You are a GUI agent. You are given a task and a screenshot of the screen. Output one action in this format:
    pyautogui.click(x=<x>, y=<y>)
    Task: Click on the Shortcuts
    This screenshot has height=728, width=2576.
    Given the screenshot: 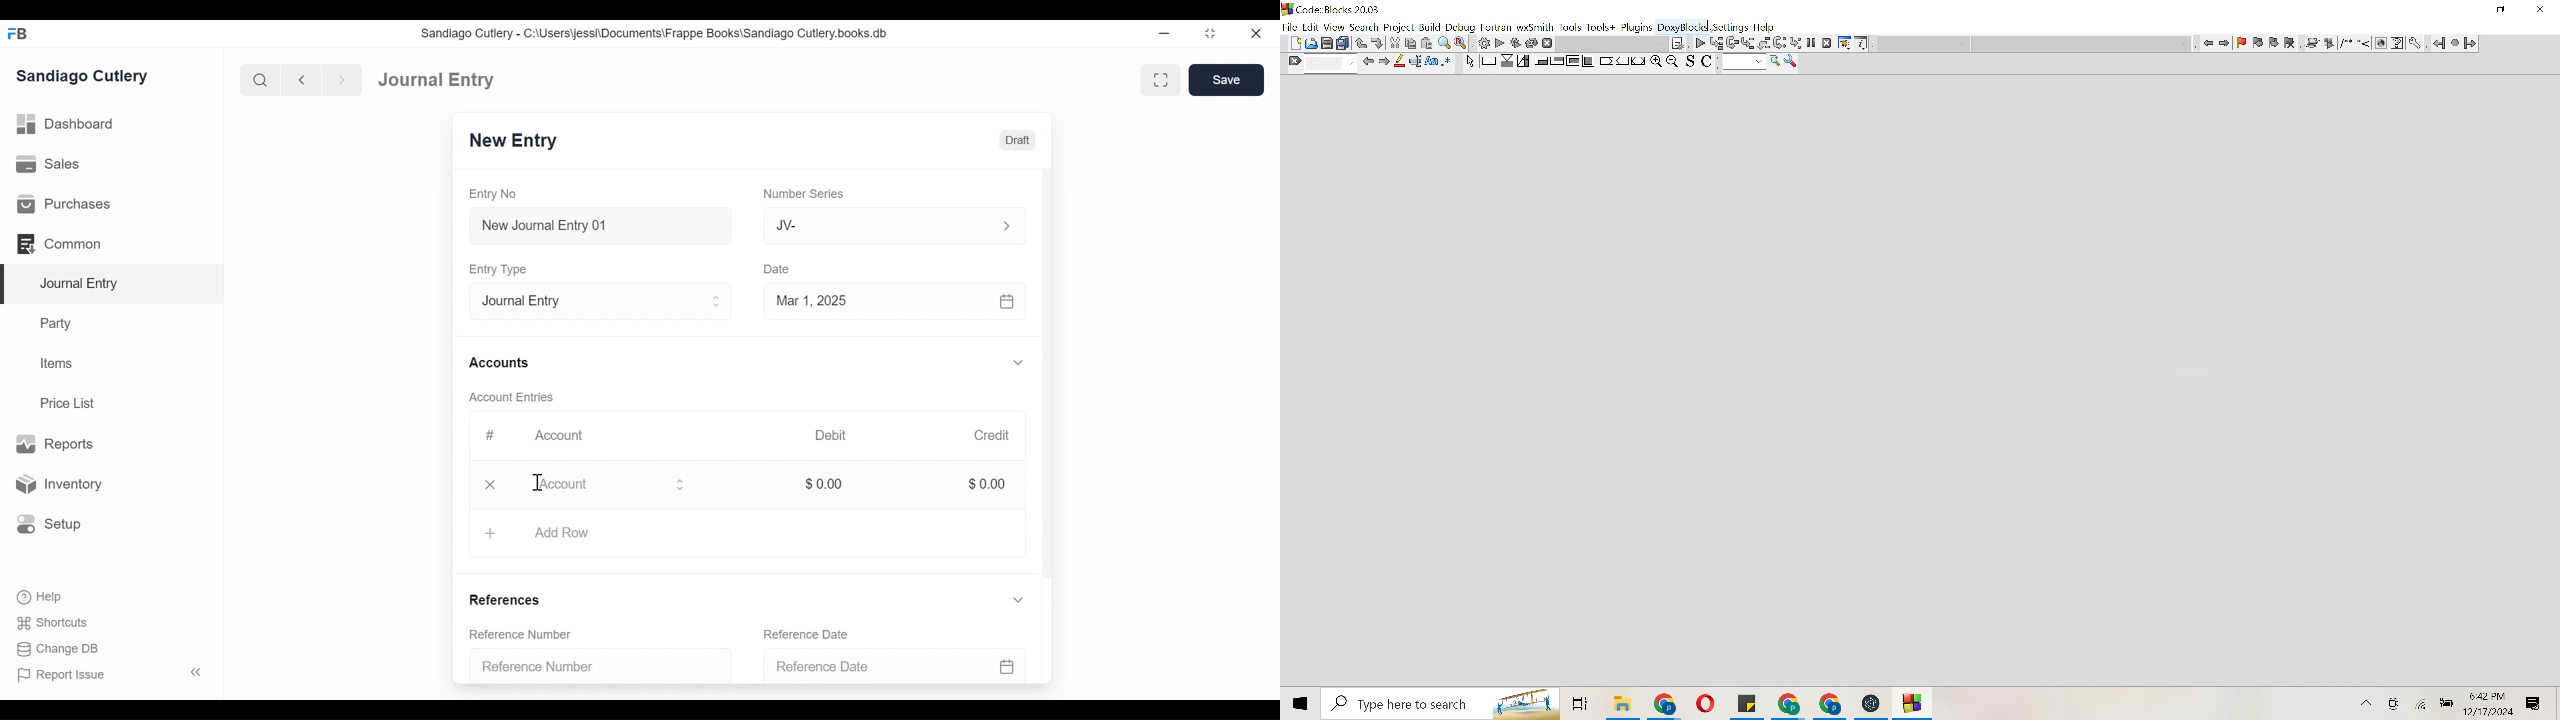 What is the action you would take?
    pyautogui.click(x=46, y=623)
    